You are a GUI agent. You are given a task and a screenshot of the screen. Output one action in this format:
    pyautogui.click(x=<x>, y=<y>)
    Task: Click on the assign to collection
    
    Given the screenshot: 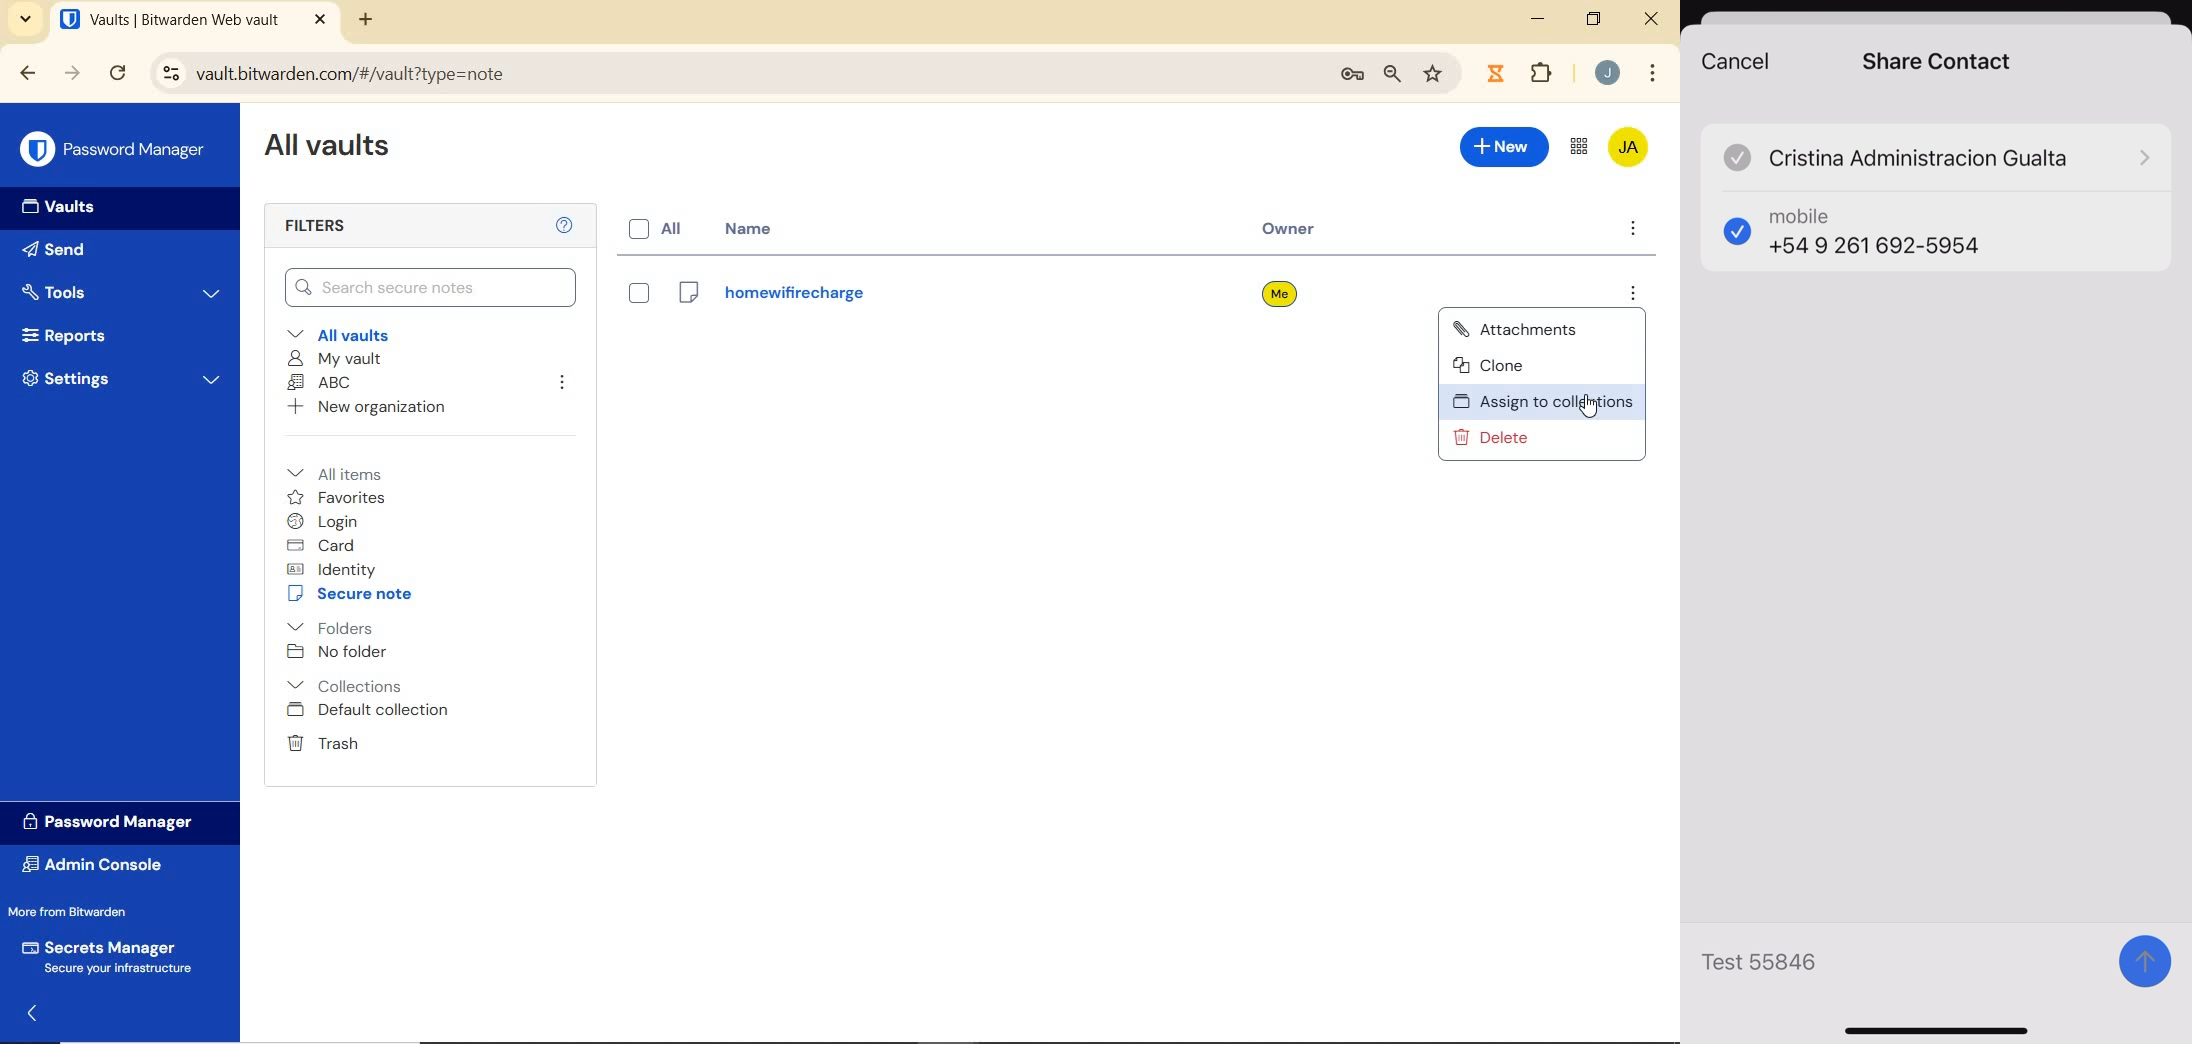 What is the action you would take?
    pyautogui.click(x=1542, y=398)
    